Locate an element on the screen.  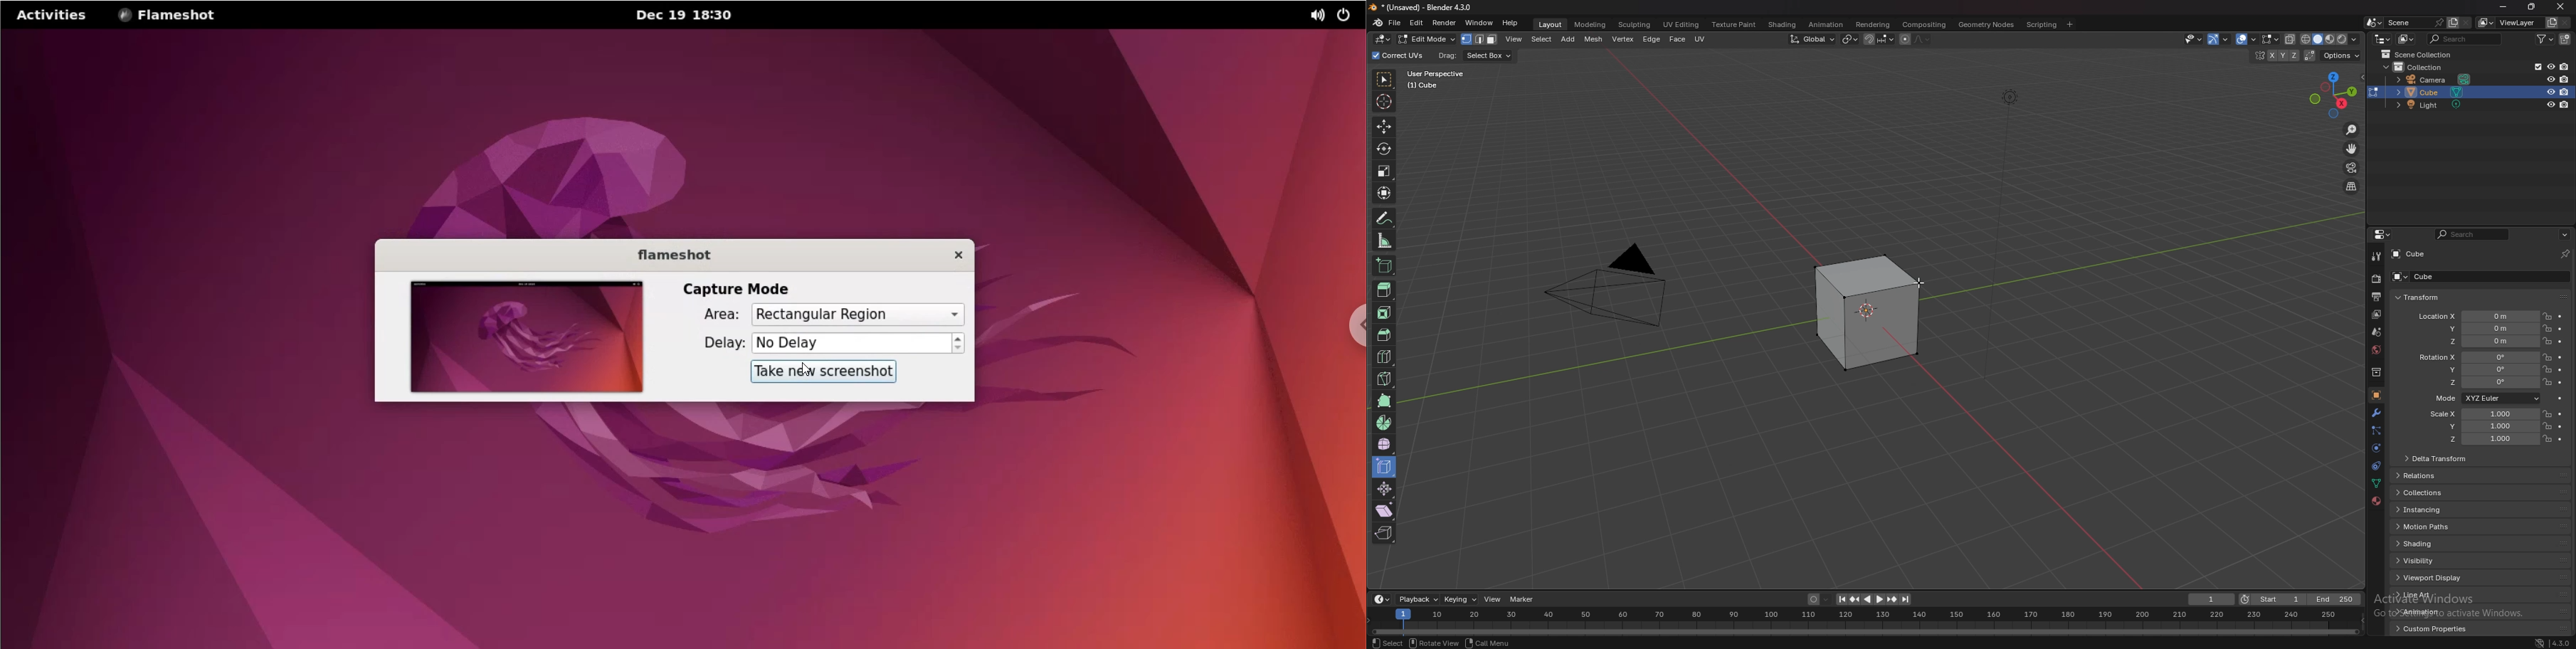
scene is located at coordinates (2378, 331).